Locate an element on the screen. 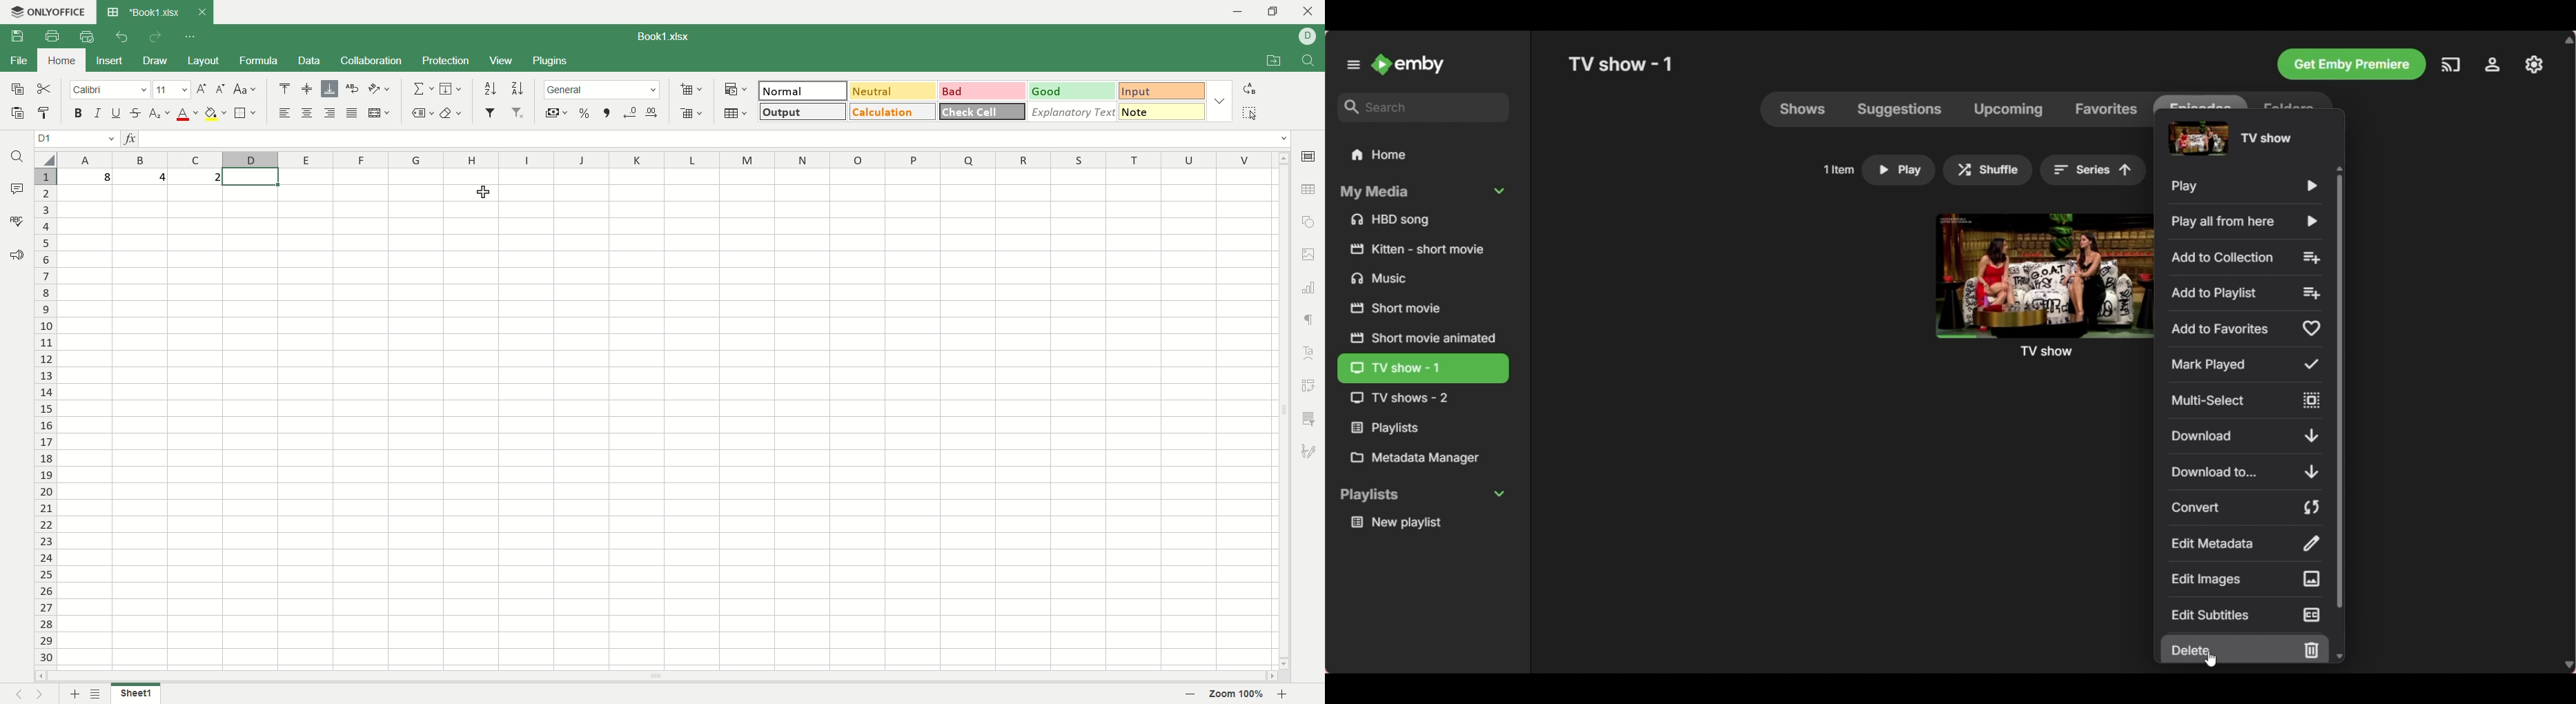  comment is located at coordinates (15, 186).